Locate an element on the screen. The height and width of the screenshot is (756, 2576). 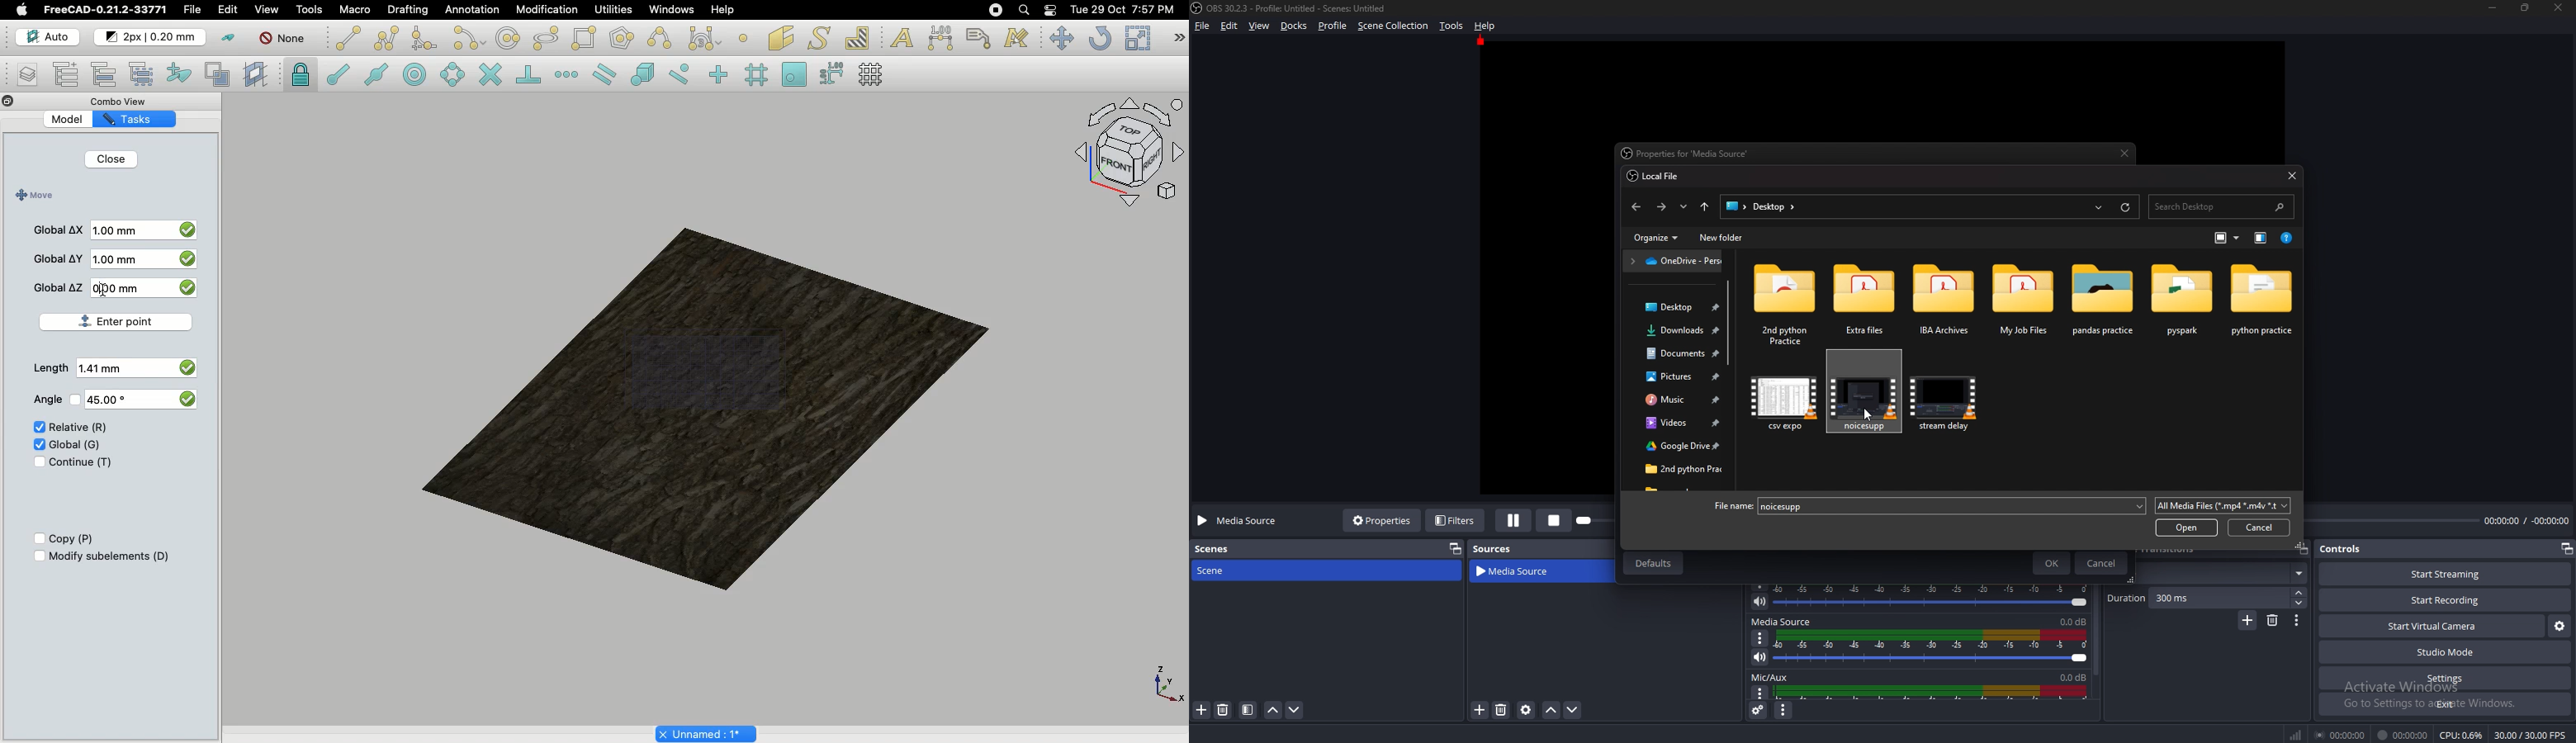
Folder is located at coordinates (1675, 330).